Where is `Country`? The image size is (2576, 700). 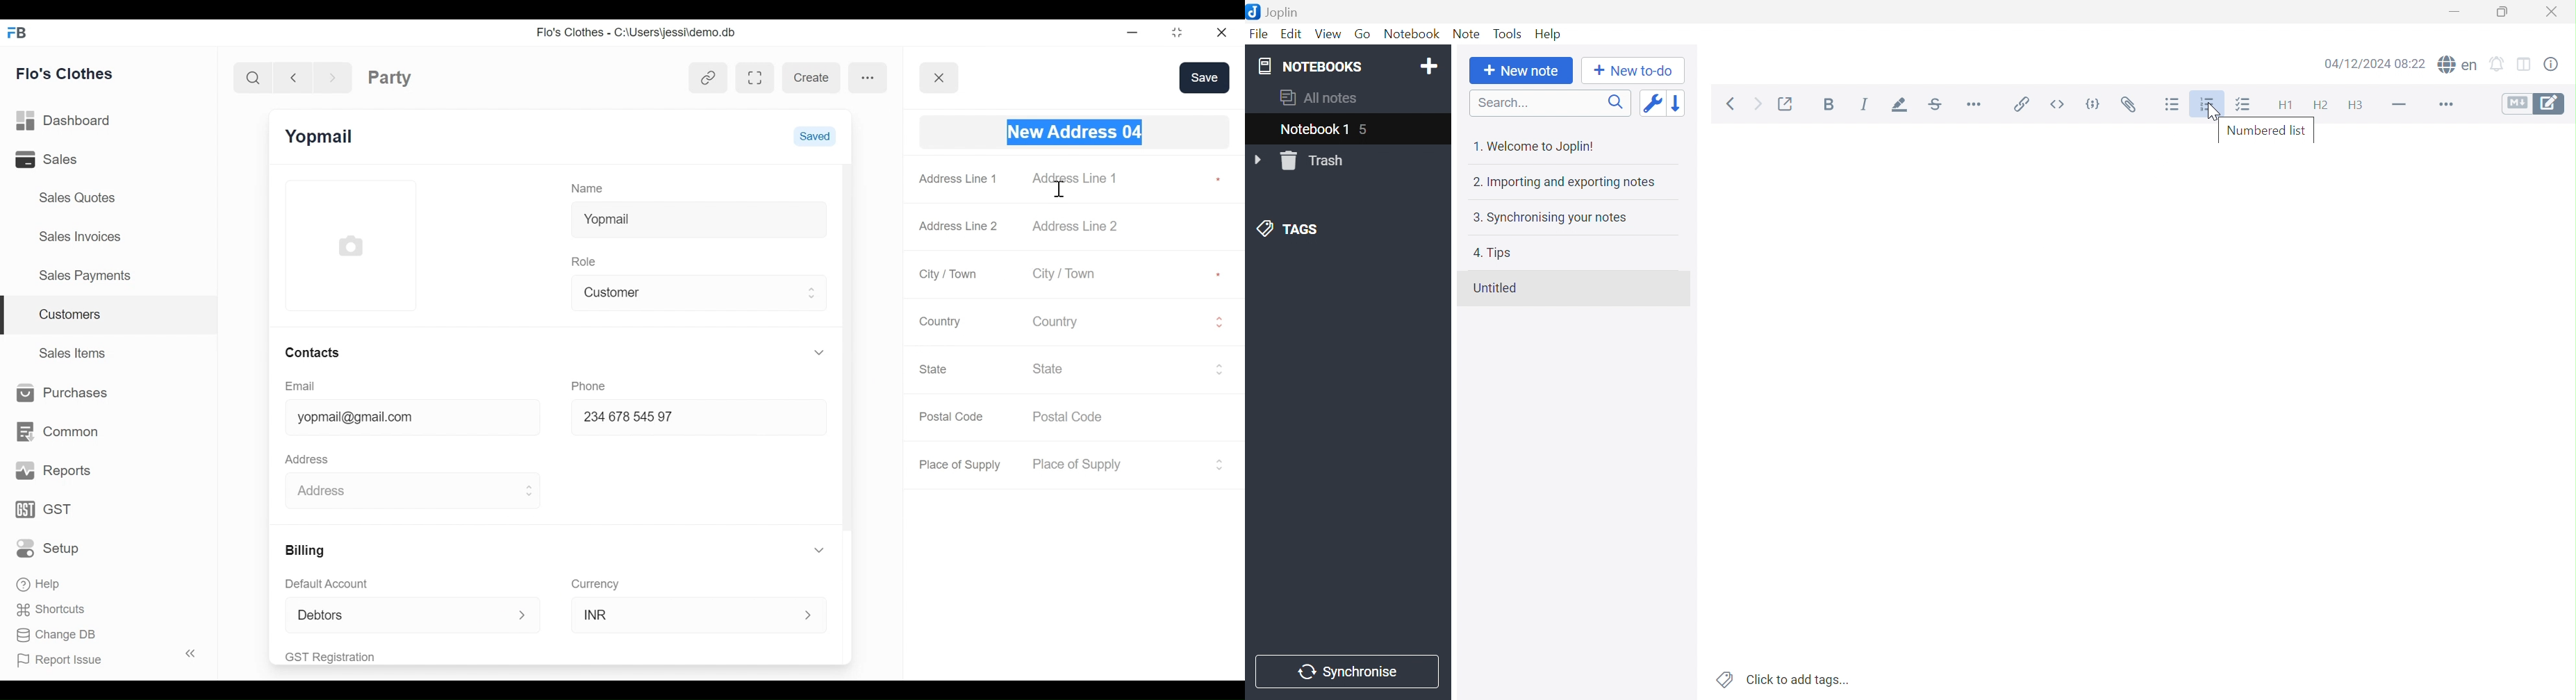
Country is located at coordinates (938, 321).